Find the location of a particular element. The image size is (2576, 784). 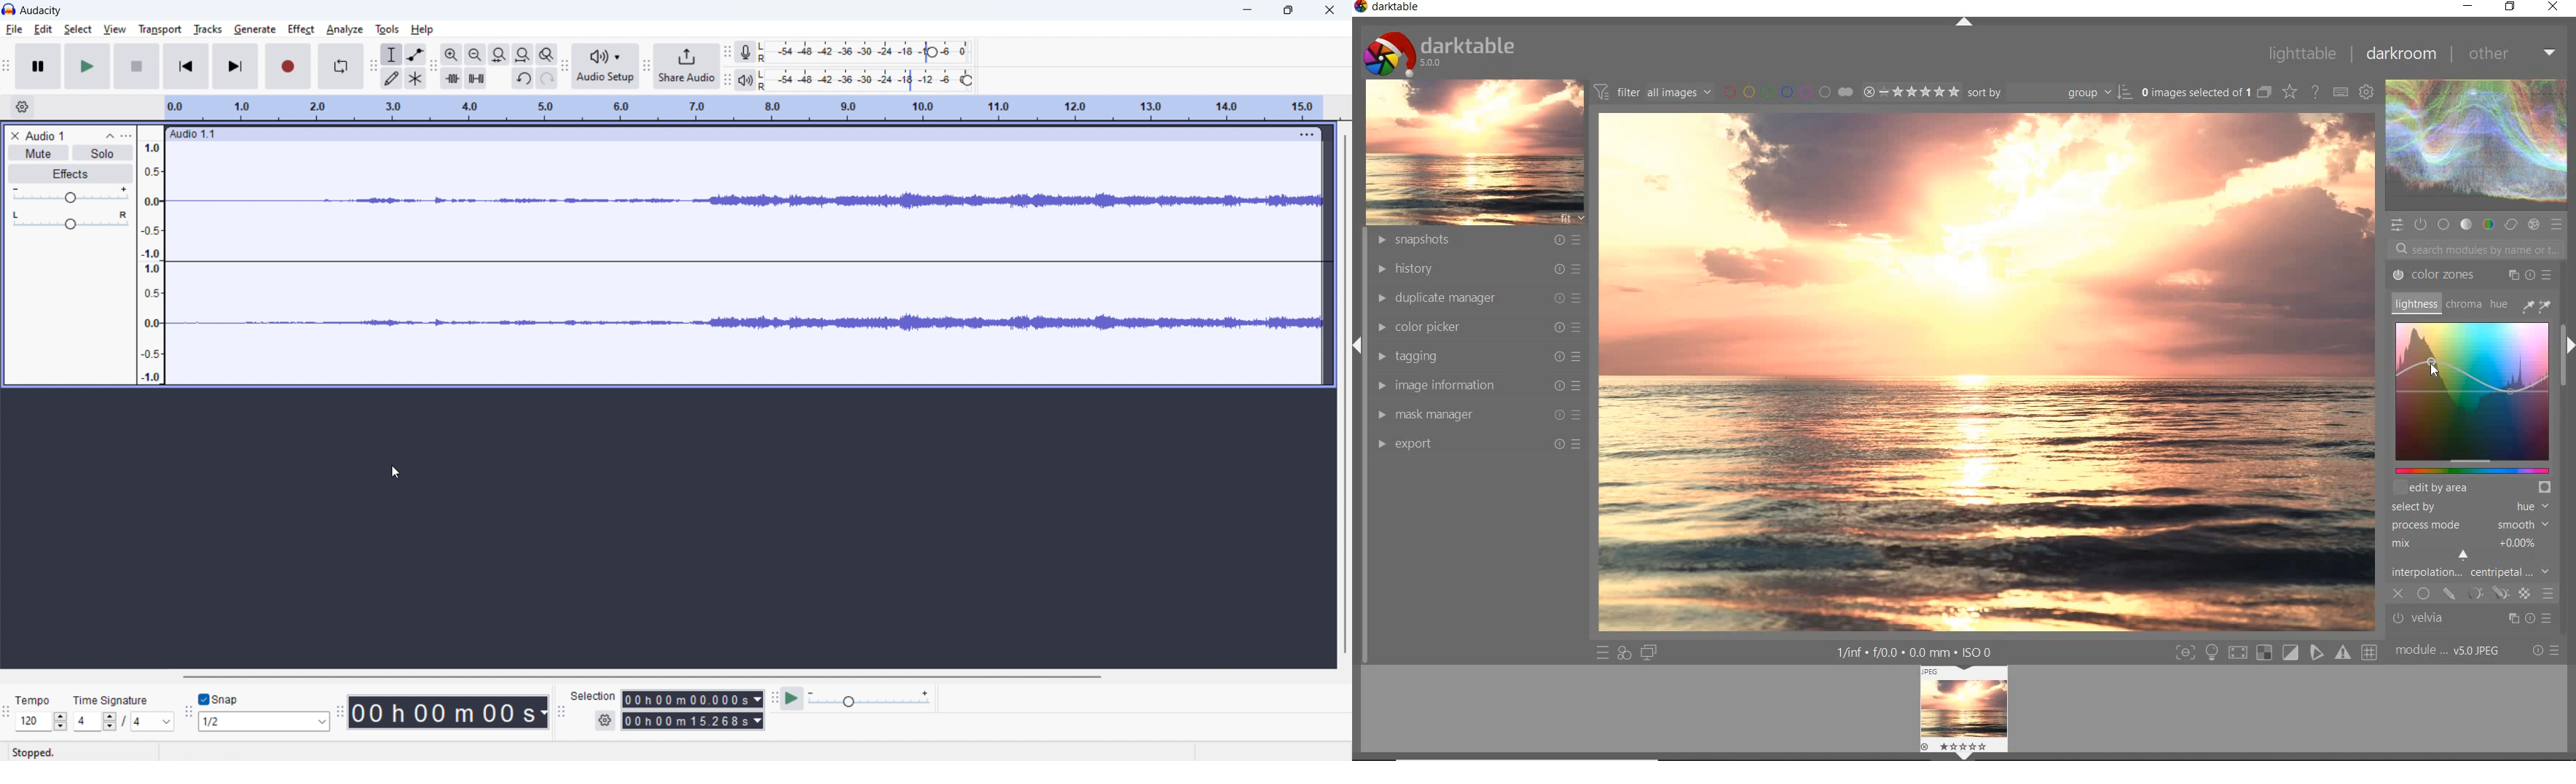

time signature toolbar is located at coordinates (6, 713).